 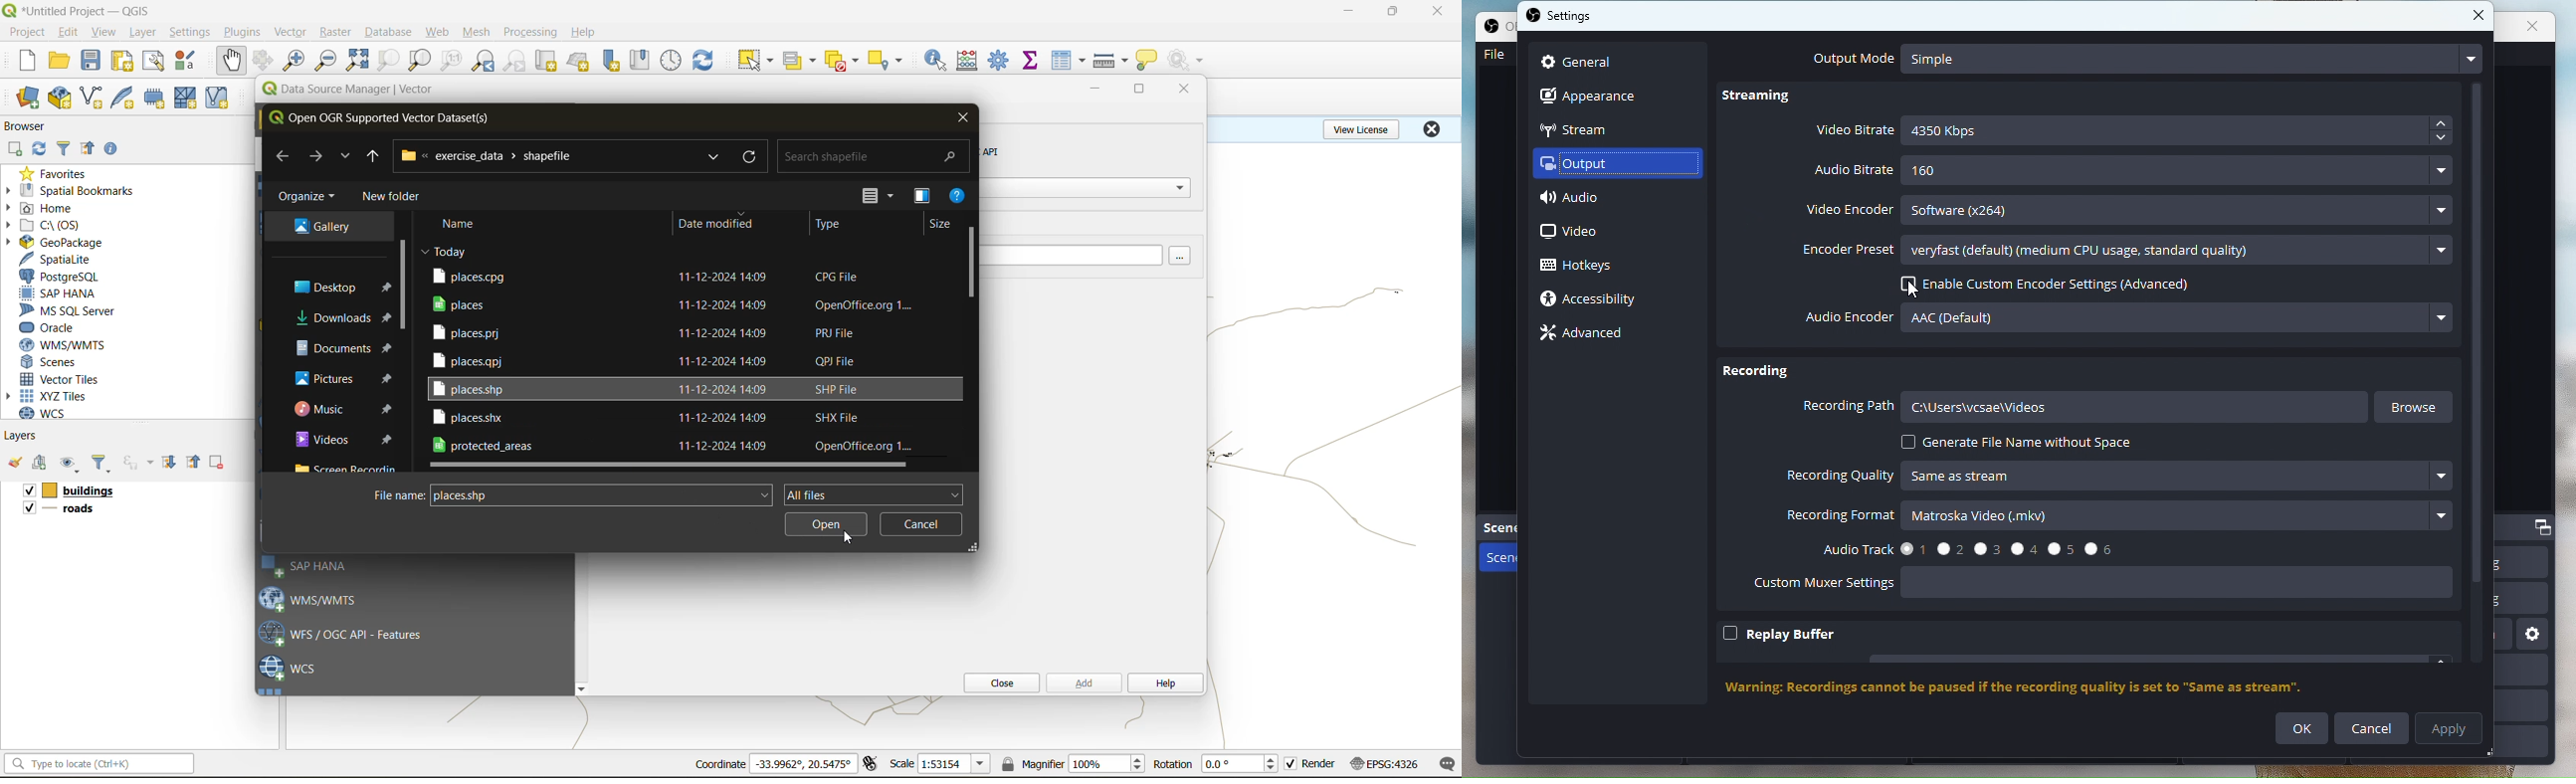 What do you see at coordinates (1242, 764) in the screenshot?
I see `rotation` at bounding box center [1242, 764].